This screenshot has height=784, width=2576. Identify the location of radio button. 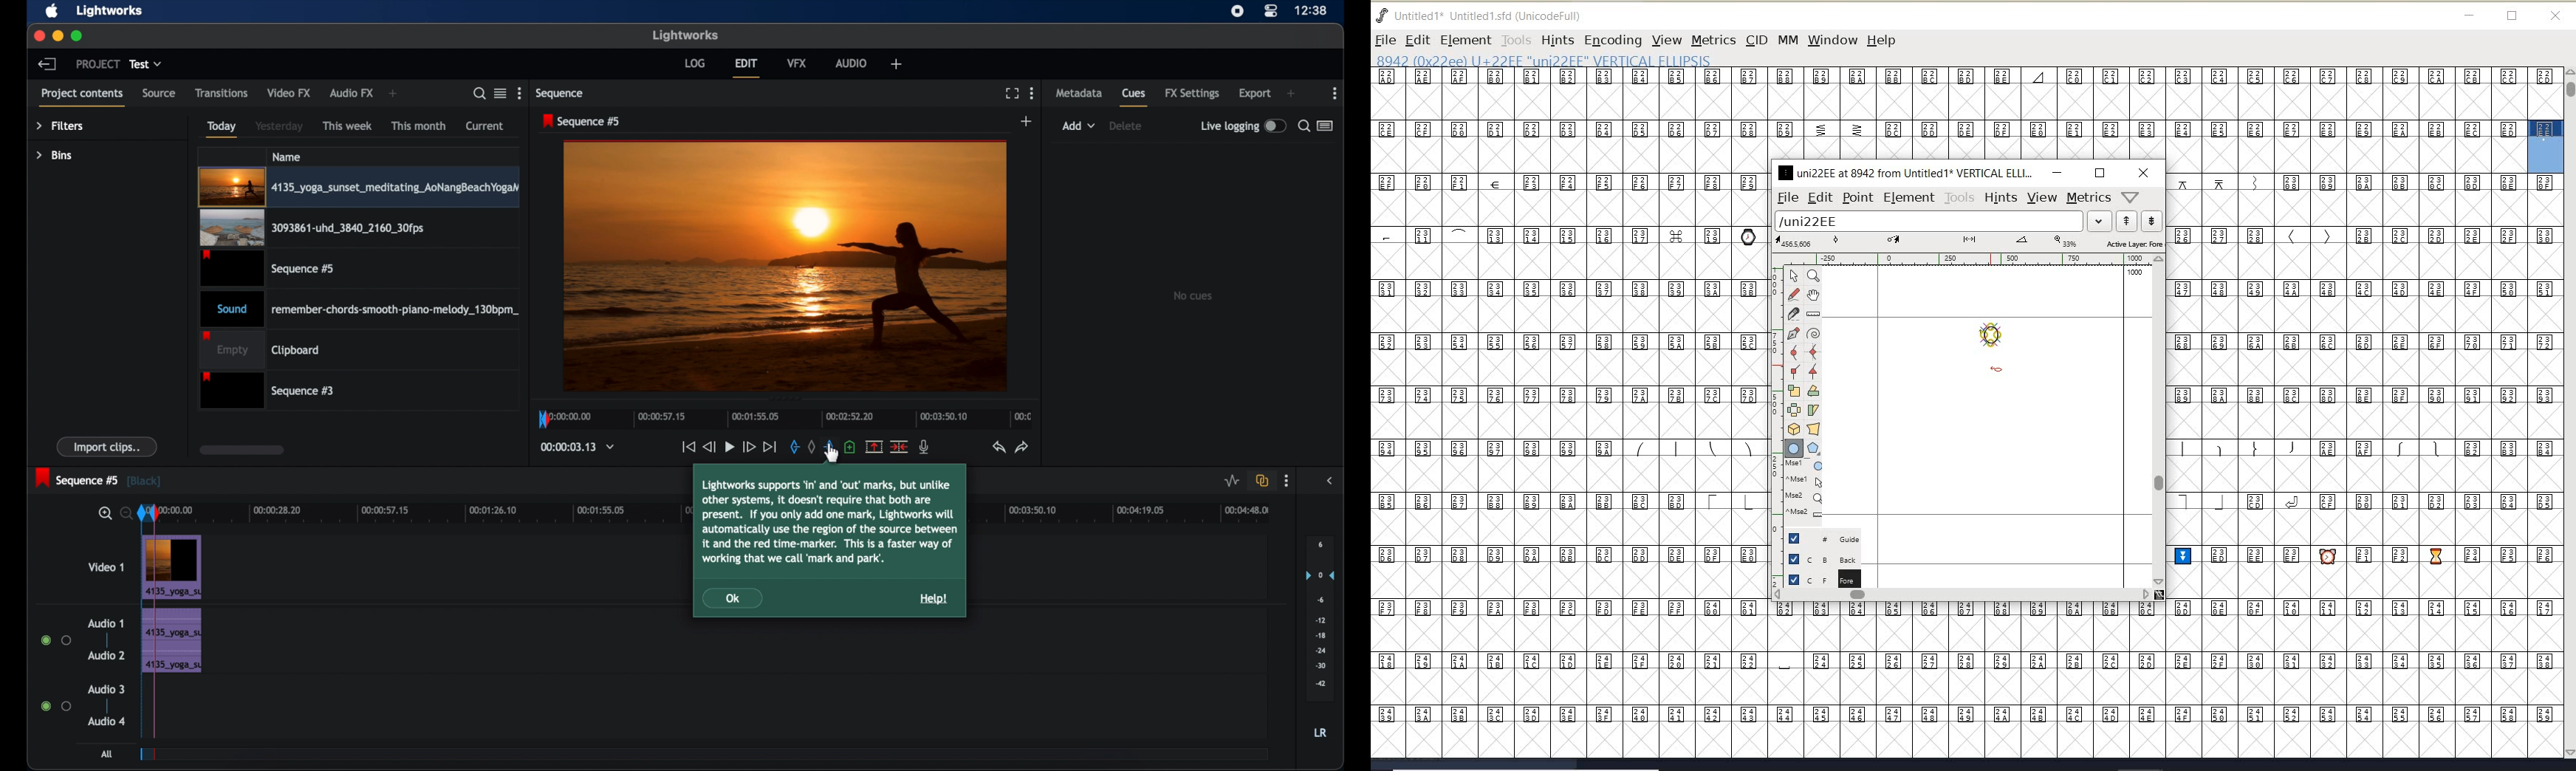
(56, 706).